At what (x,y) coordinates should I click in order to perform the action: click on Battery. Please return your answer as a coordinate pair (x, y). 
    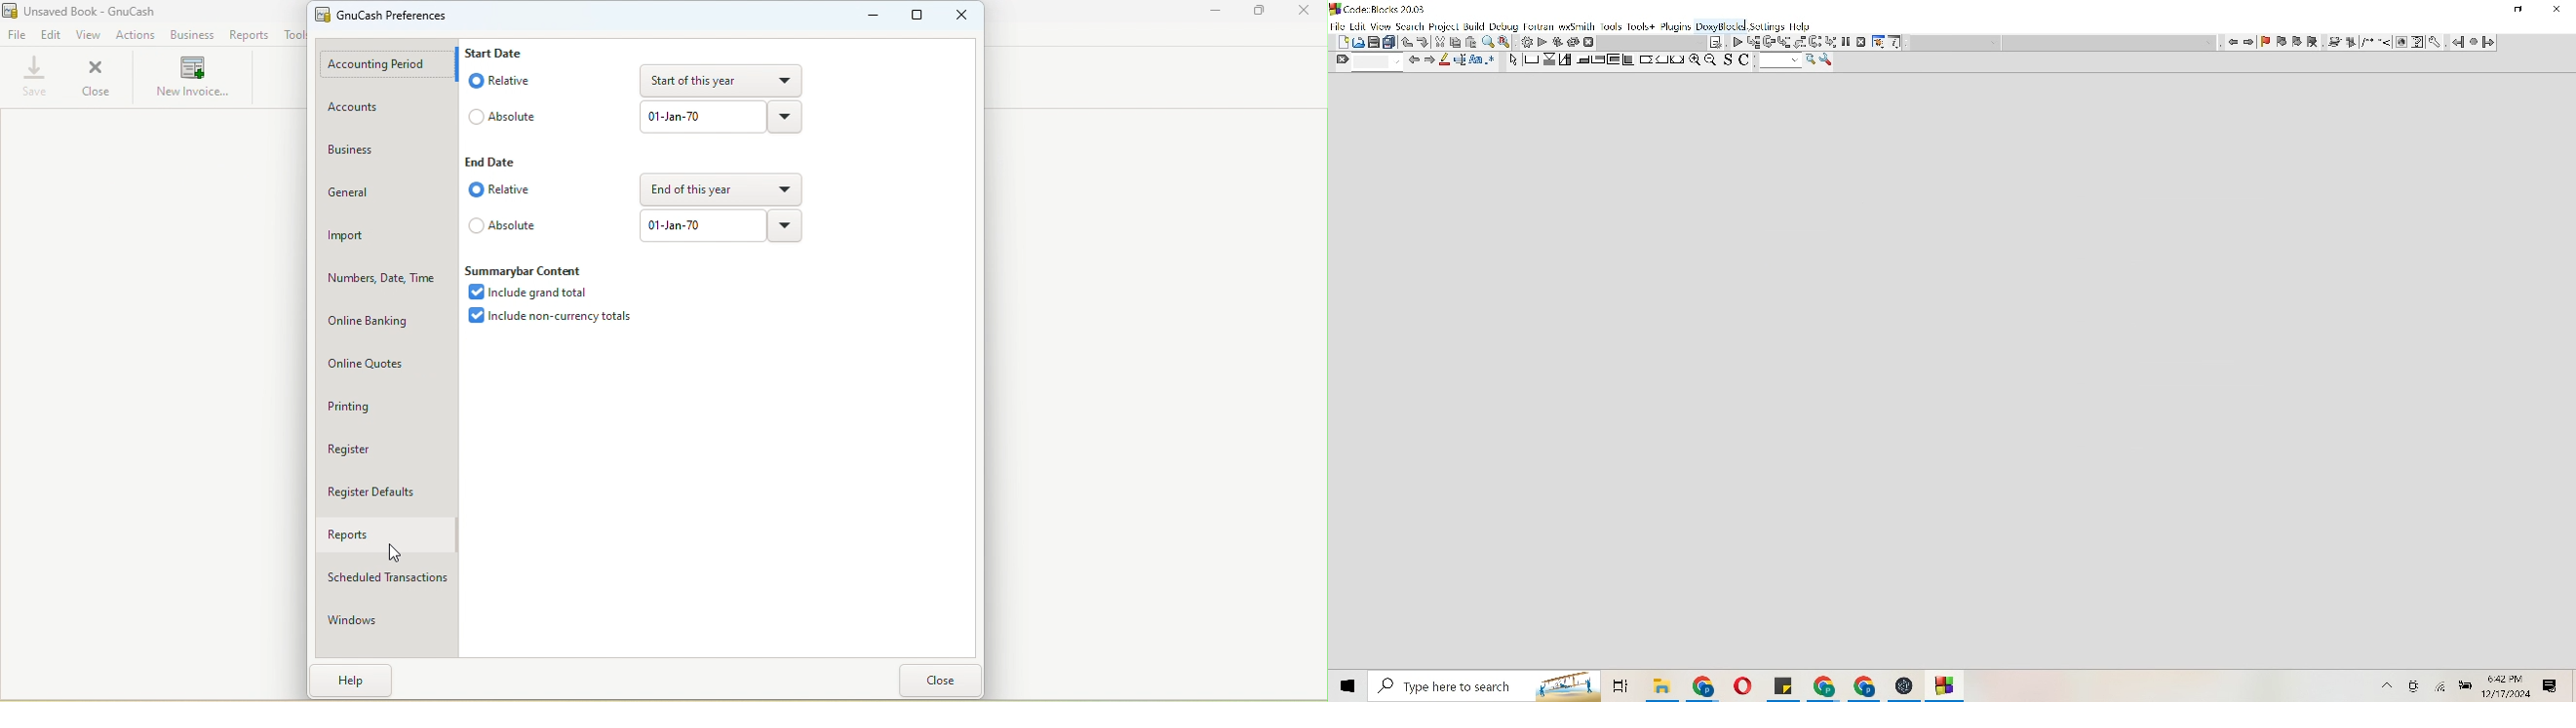
    Looking at the image, I should click on (2466, 684).